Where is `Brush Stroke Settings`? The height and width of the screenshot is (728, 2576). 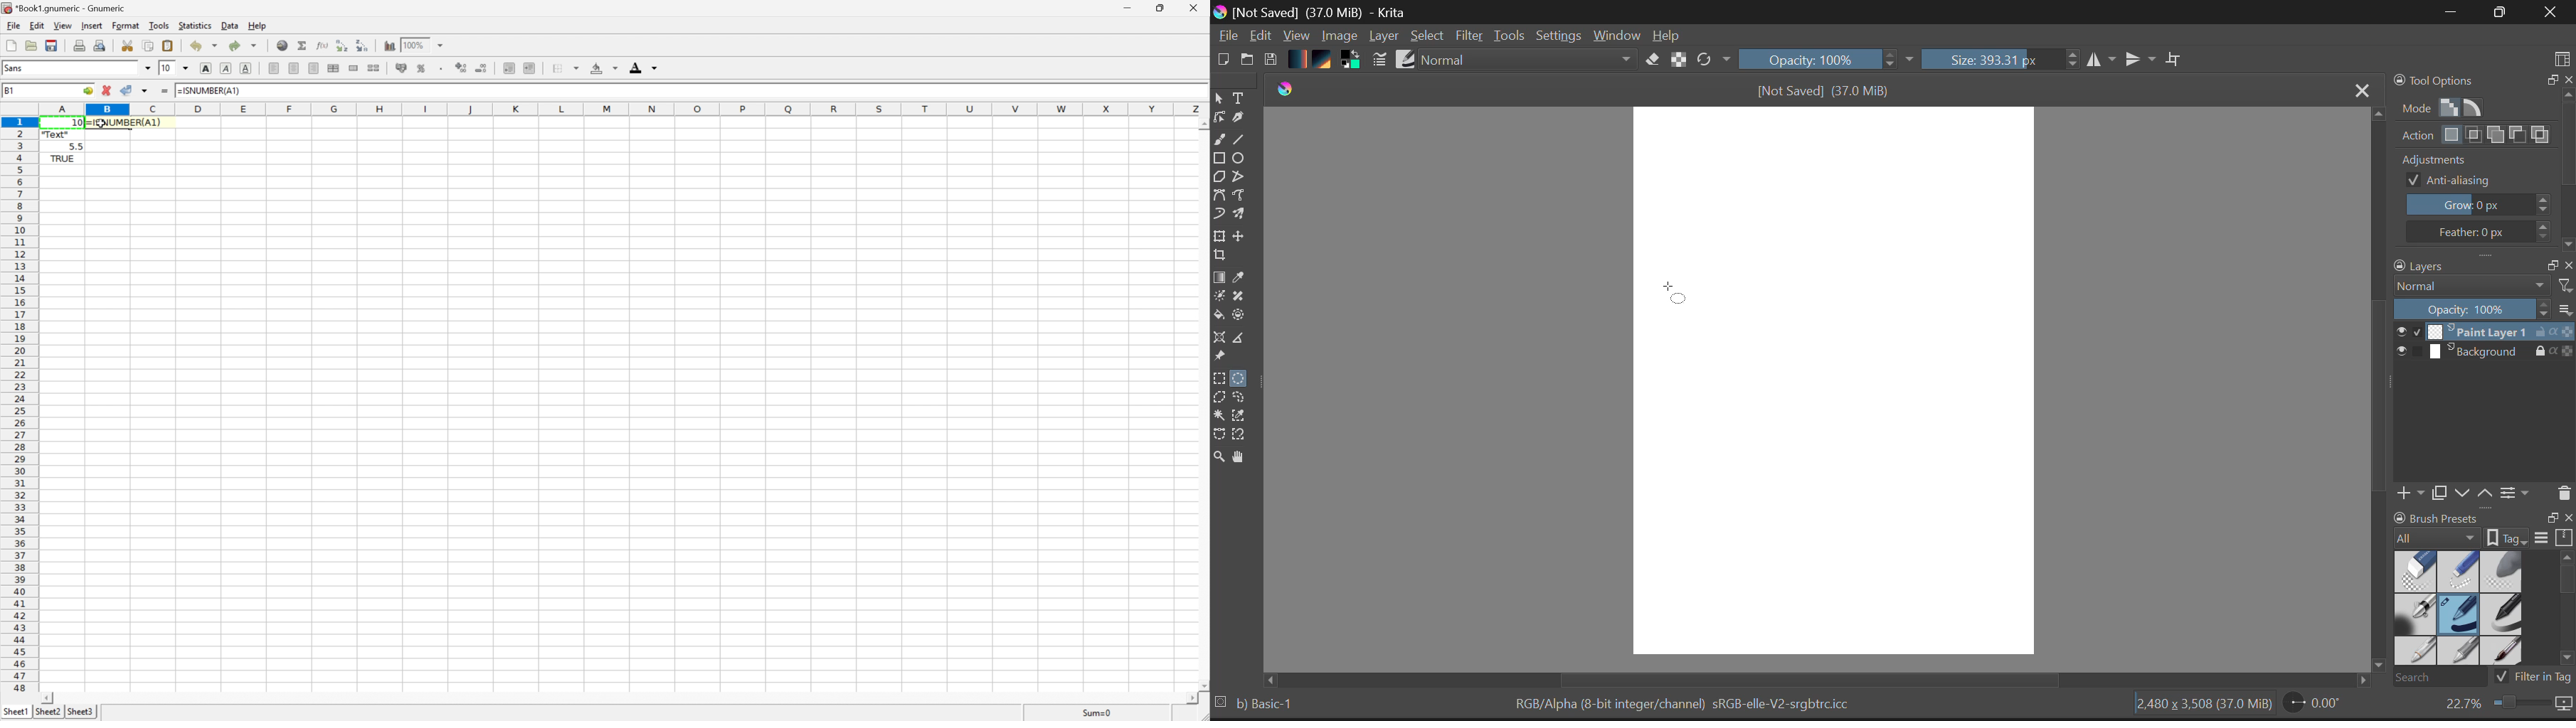 Brush Stroke Settings is located at coordinates (1378, 60).